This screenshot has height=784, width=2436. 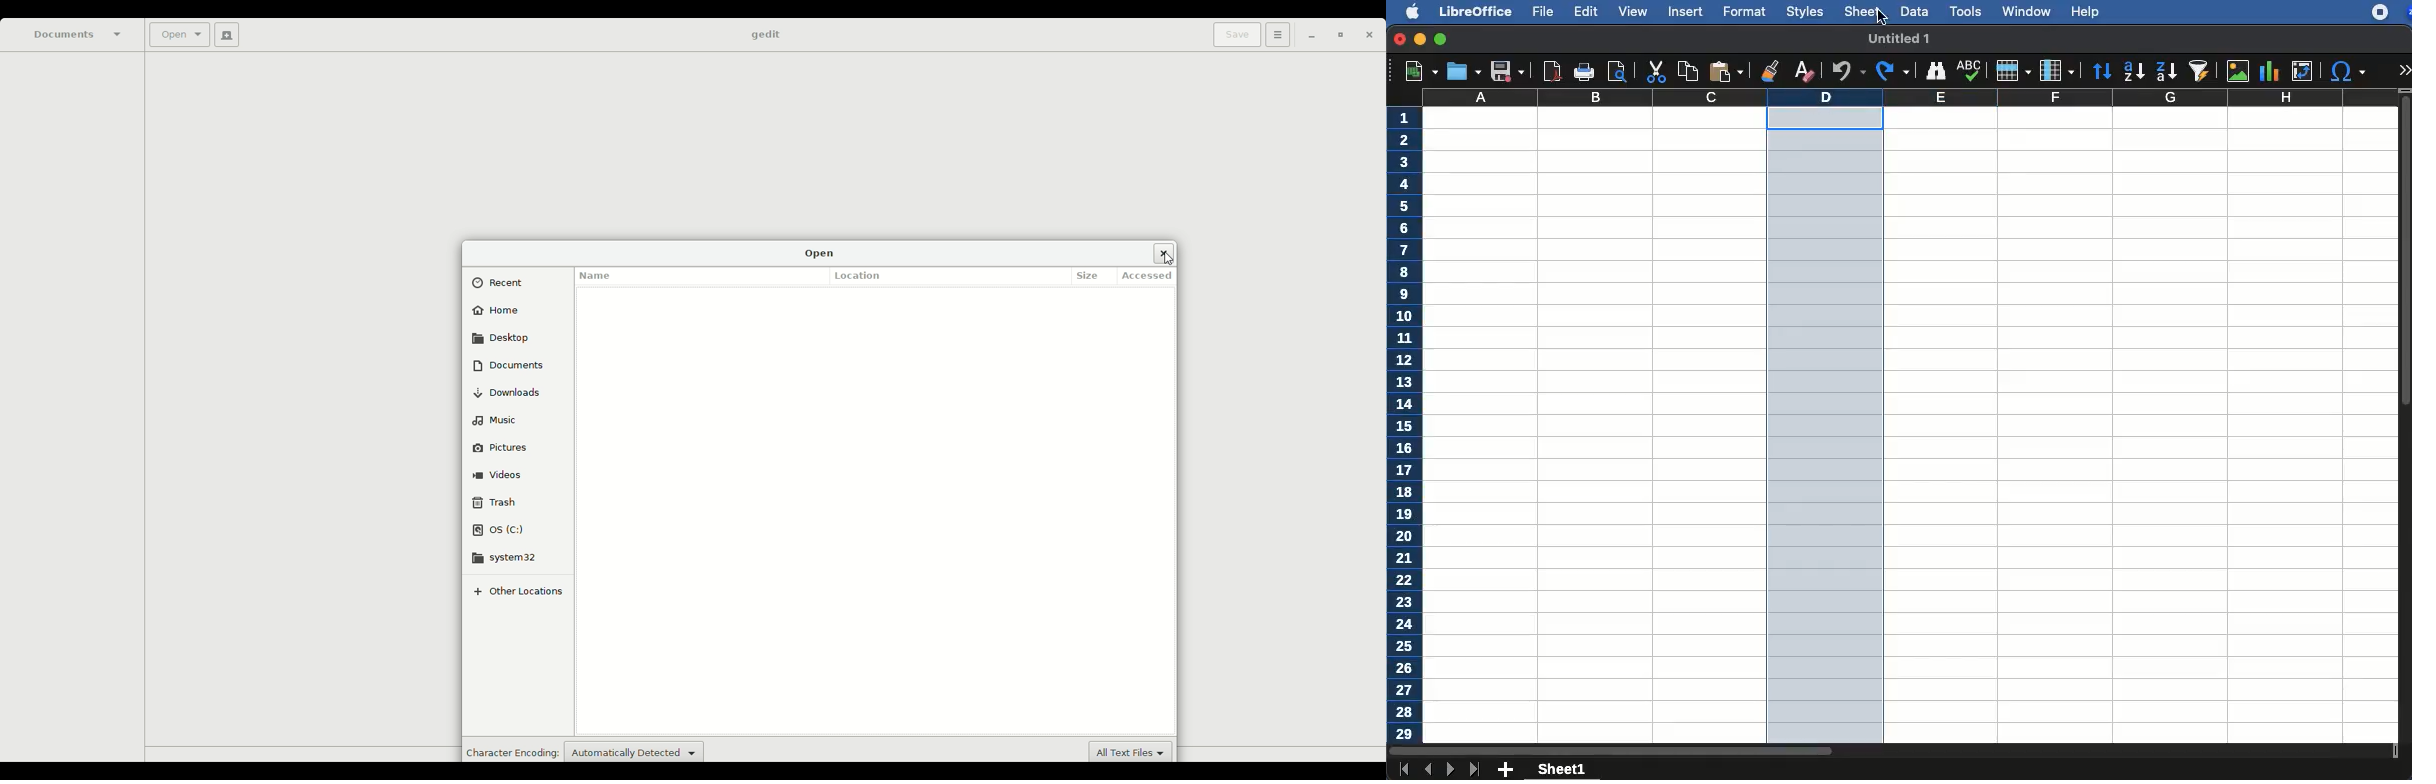 What do you see at coordinates (1171, 261) in the screenshot?
I see `Cursor` at bounding box center [1171, 261].